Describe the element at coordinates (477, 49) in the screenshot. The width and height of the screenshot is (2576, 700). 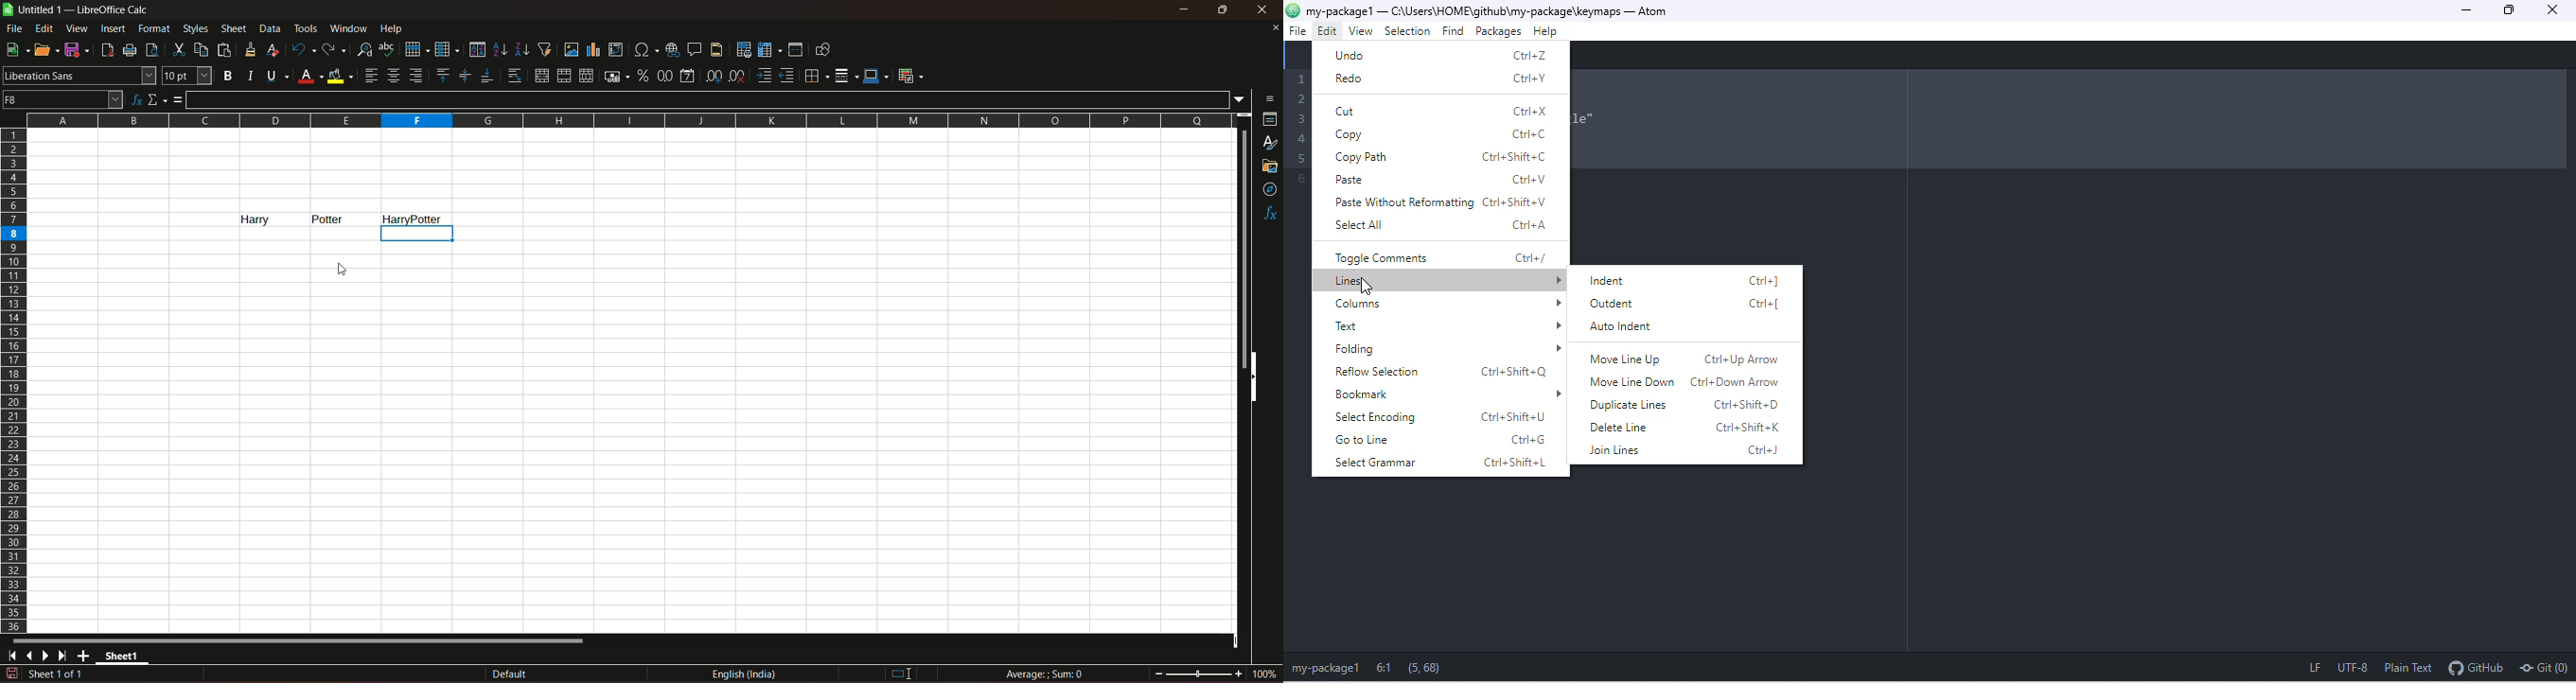
I see `sort` at that location.